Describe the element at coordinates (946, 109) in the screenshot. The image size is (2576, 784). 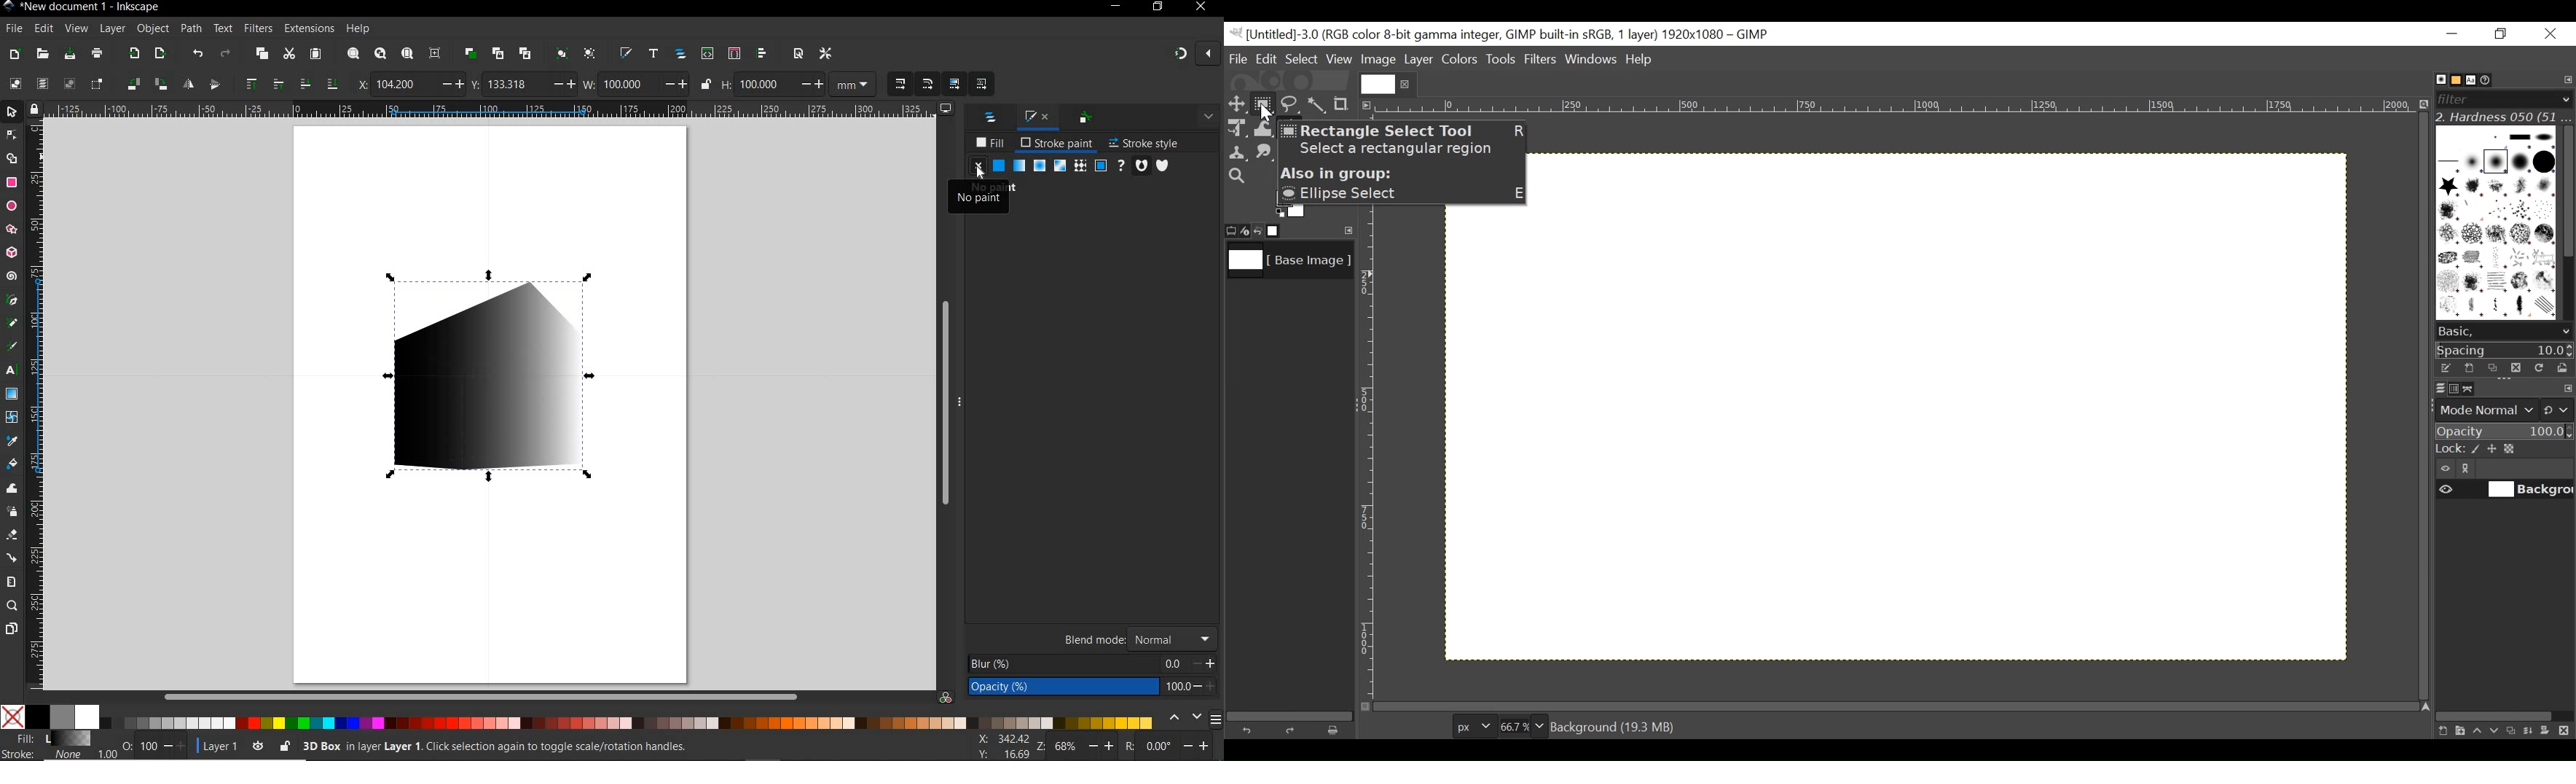
I see `computer icon` at that location.